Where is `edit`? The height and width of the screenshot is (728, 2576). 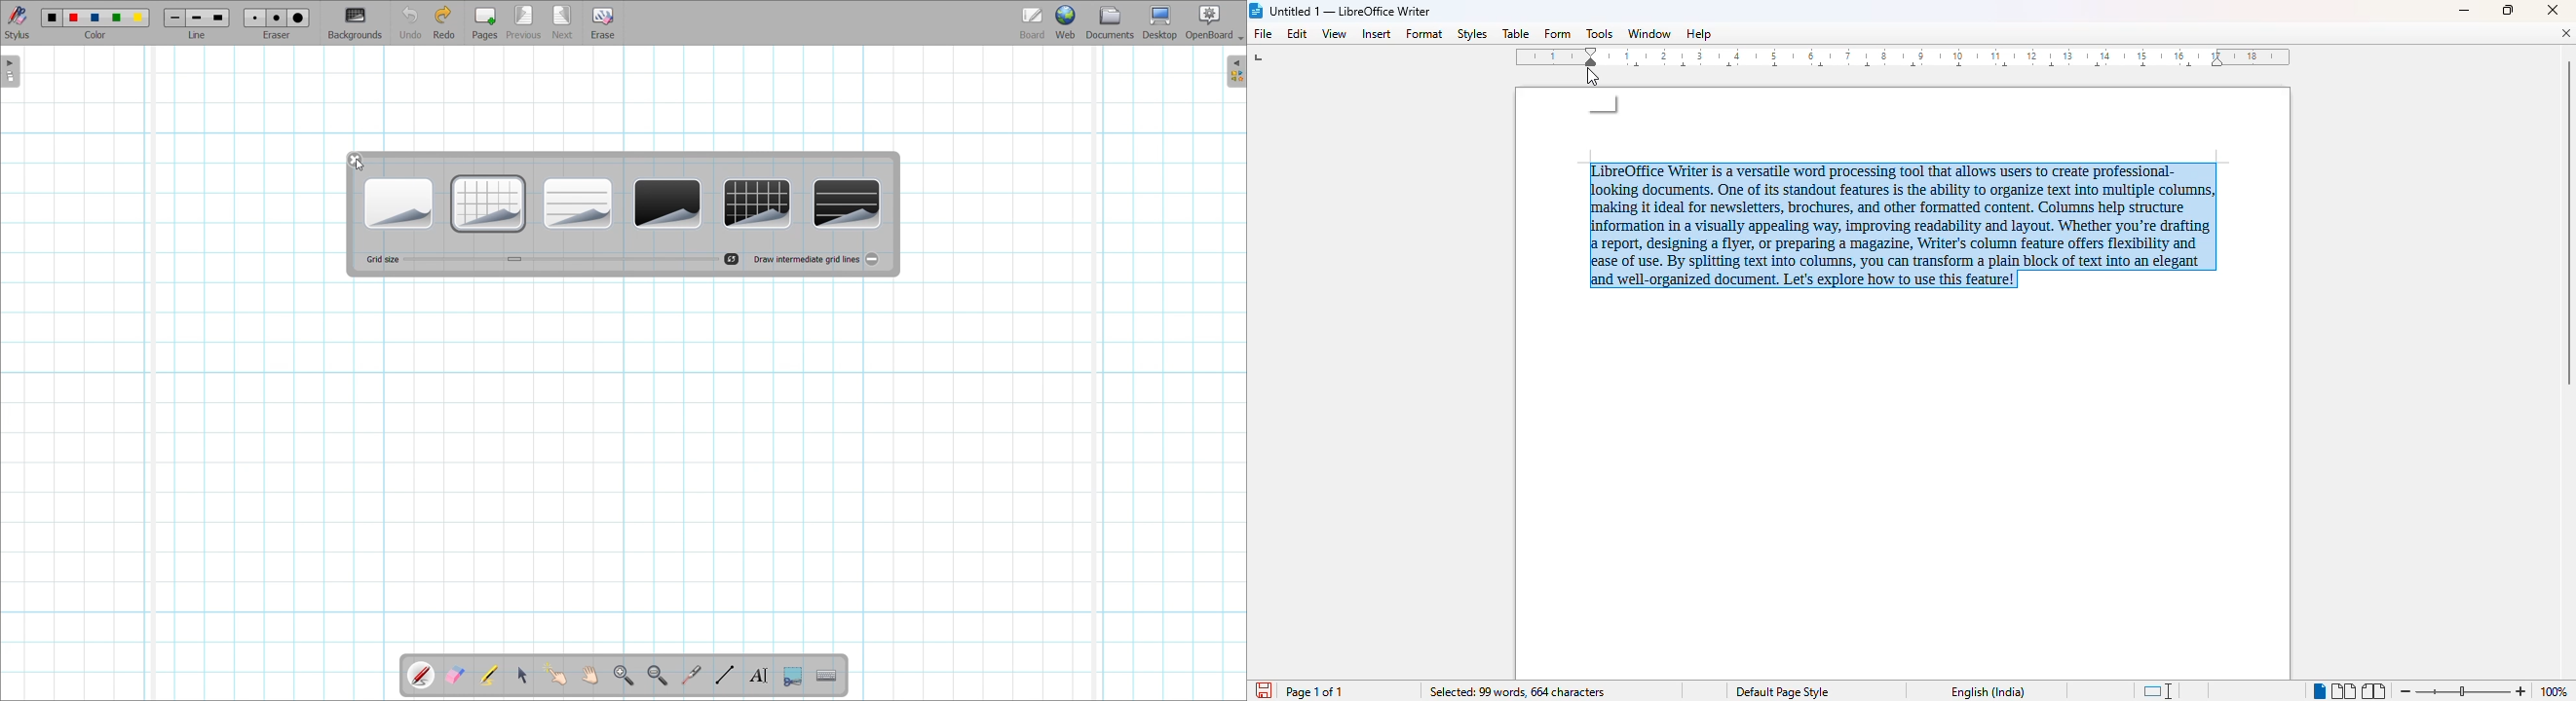
edit is located at coordinates (1298, 33).